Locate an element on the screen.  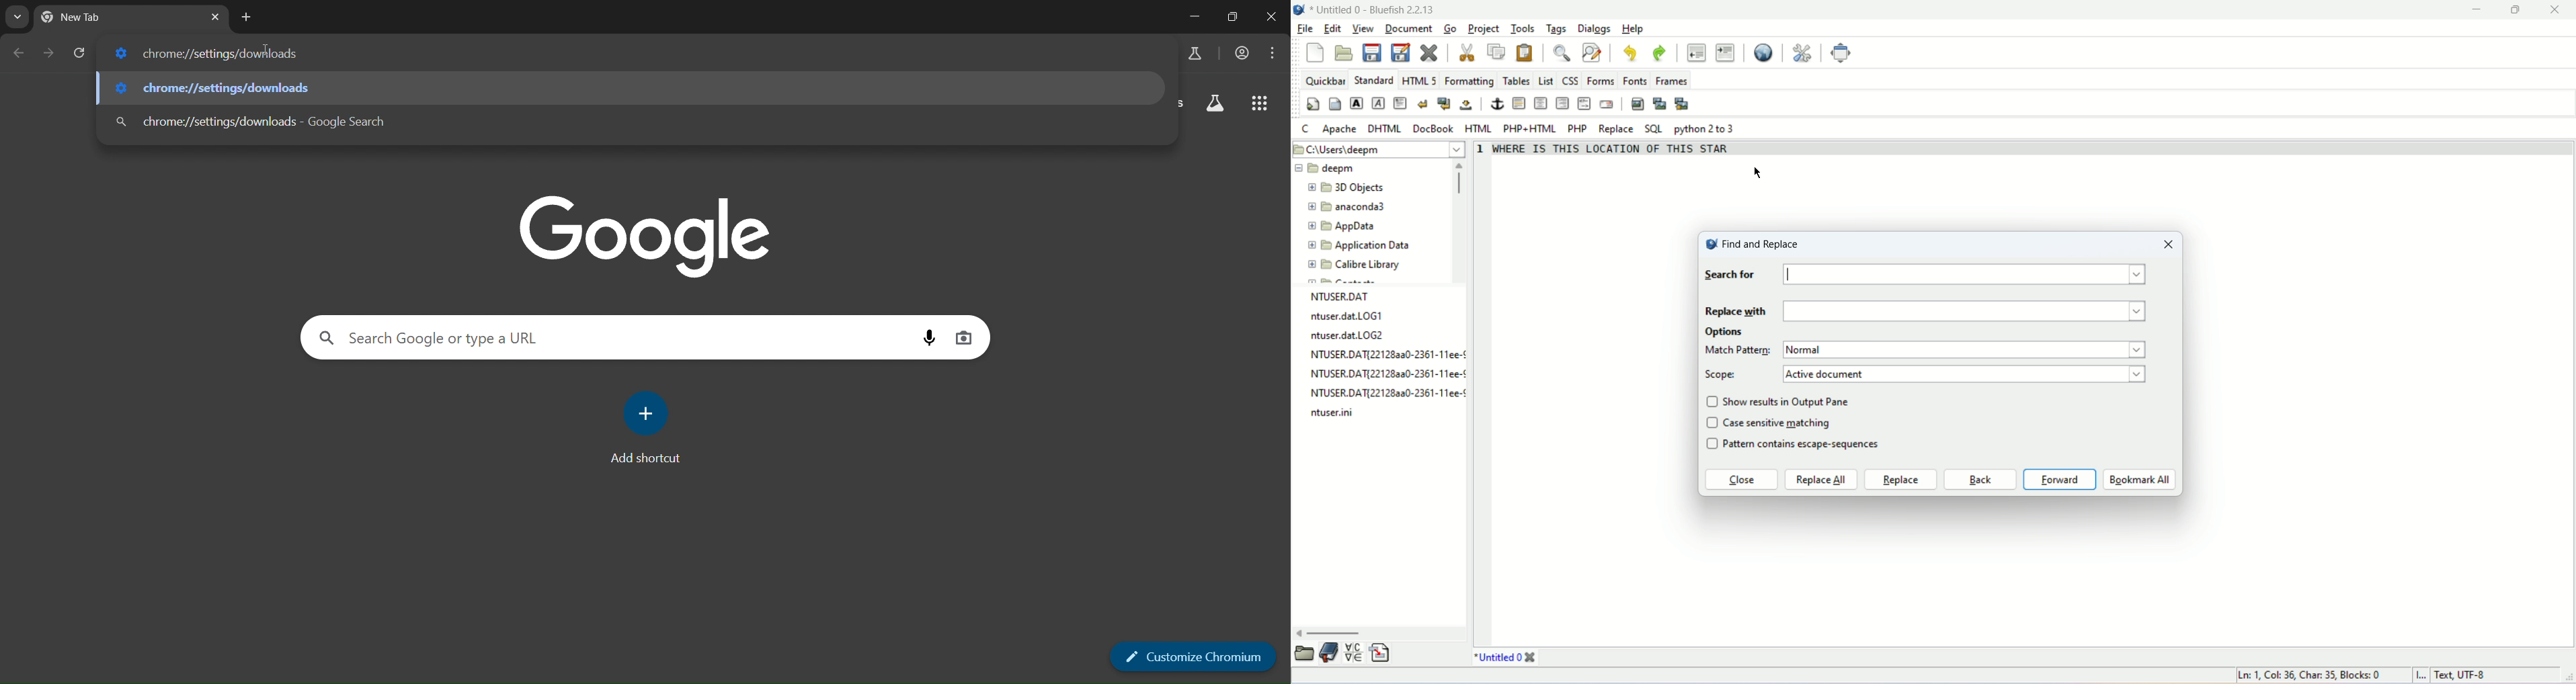
formatting is located at coordinates (1468, 82).